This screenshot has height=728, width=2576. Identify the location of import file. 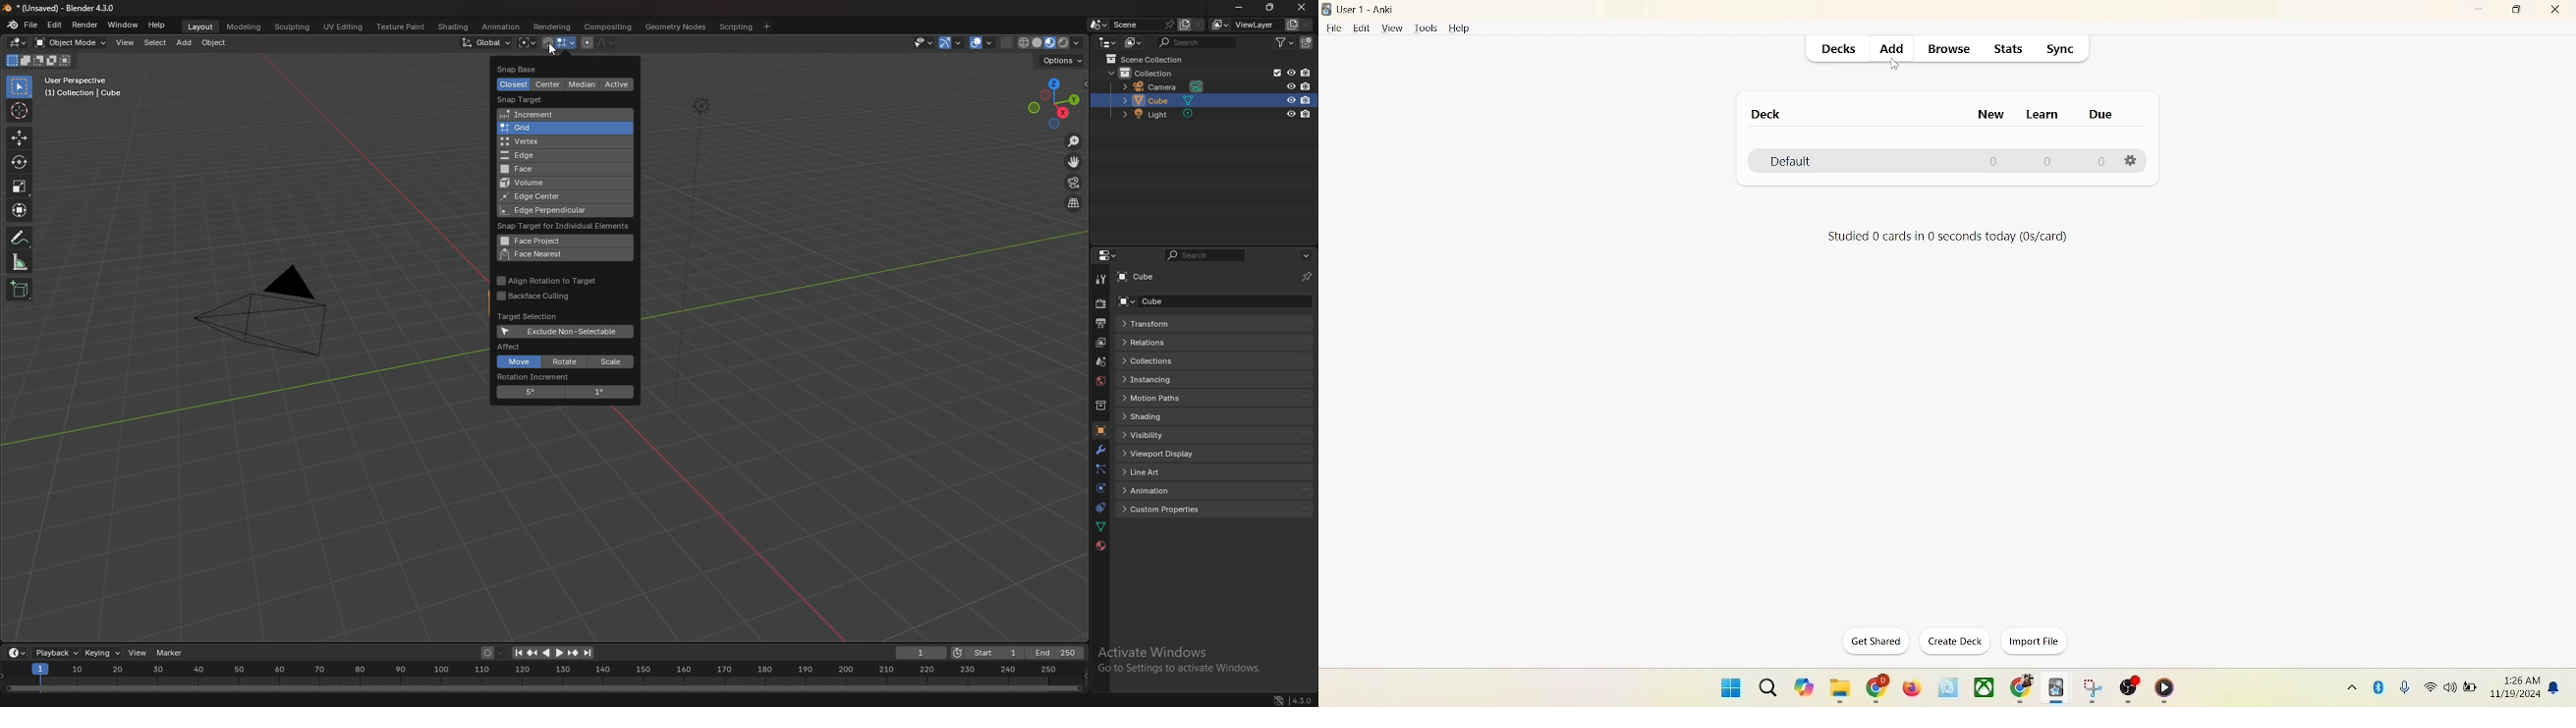
(2032, 644).